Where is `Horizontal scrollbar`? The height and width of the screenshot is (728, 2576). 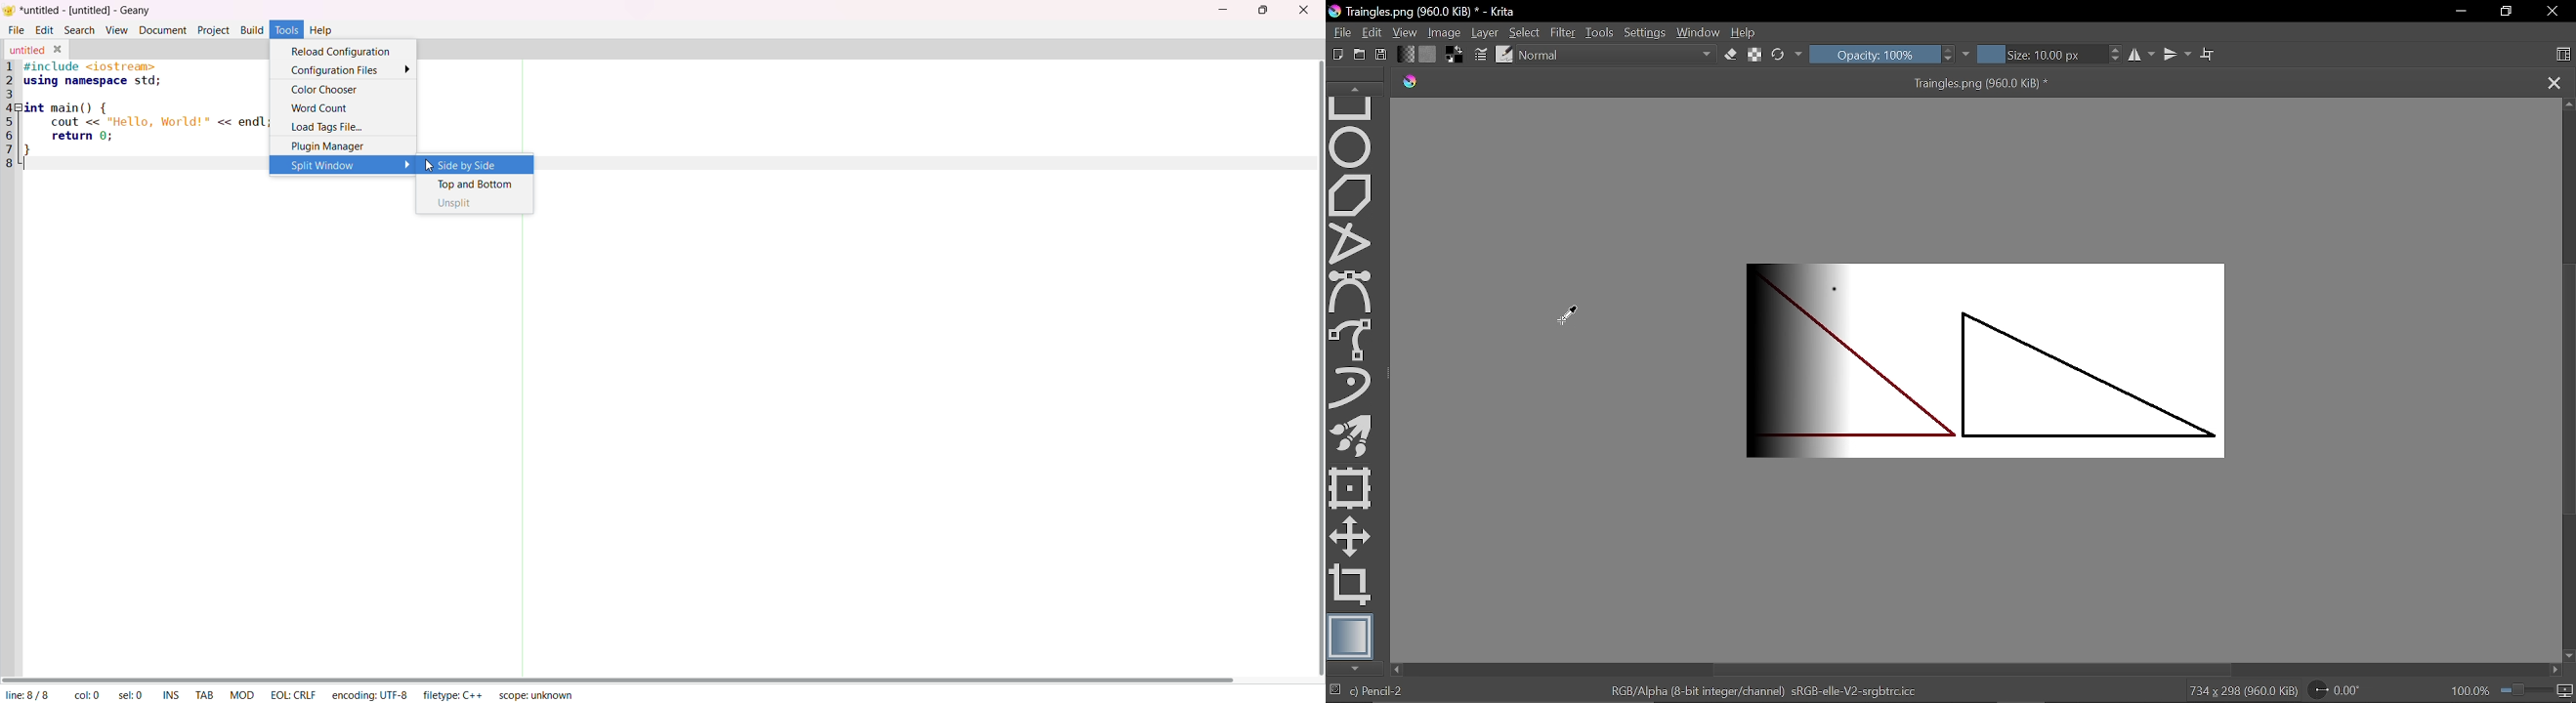
Horizontal scrollbar is located at coordinates (1973, 670).